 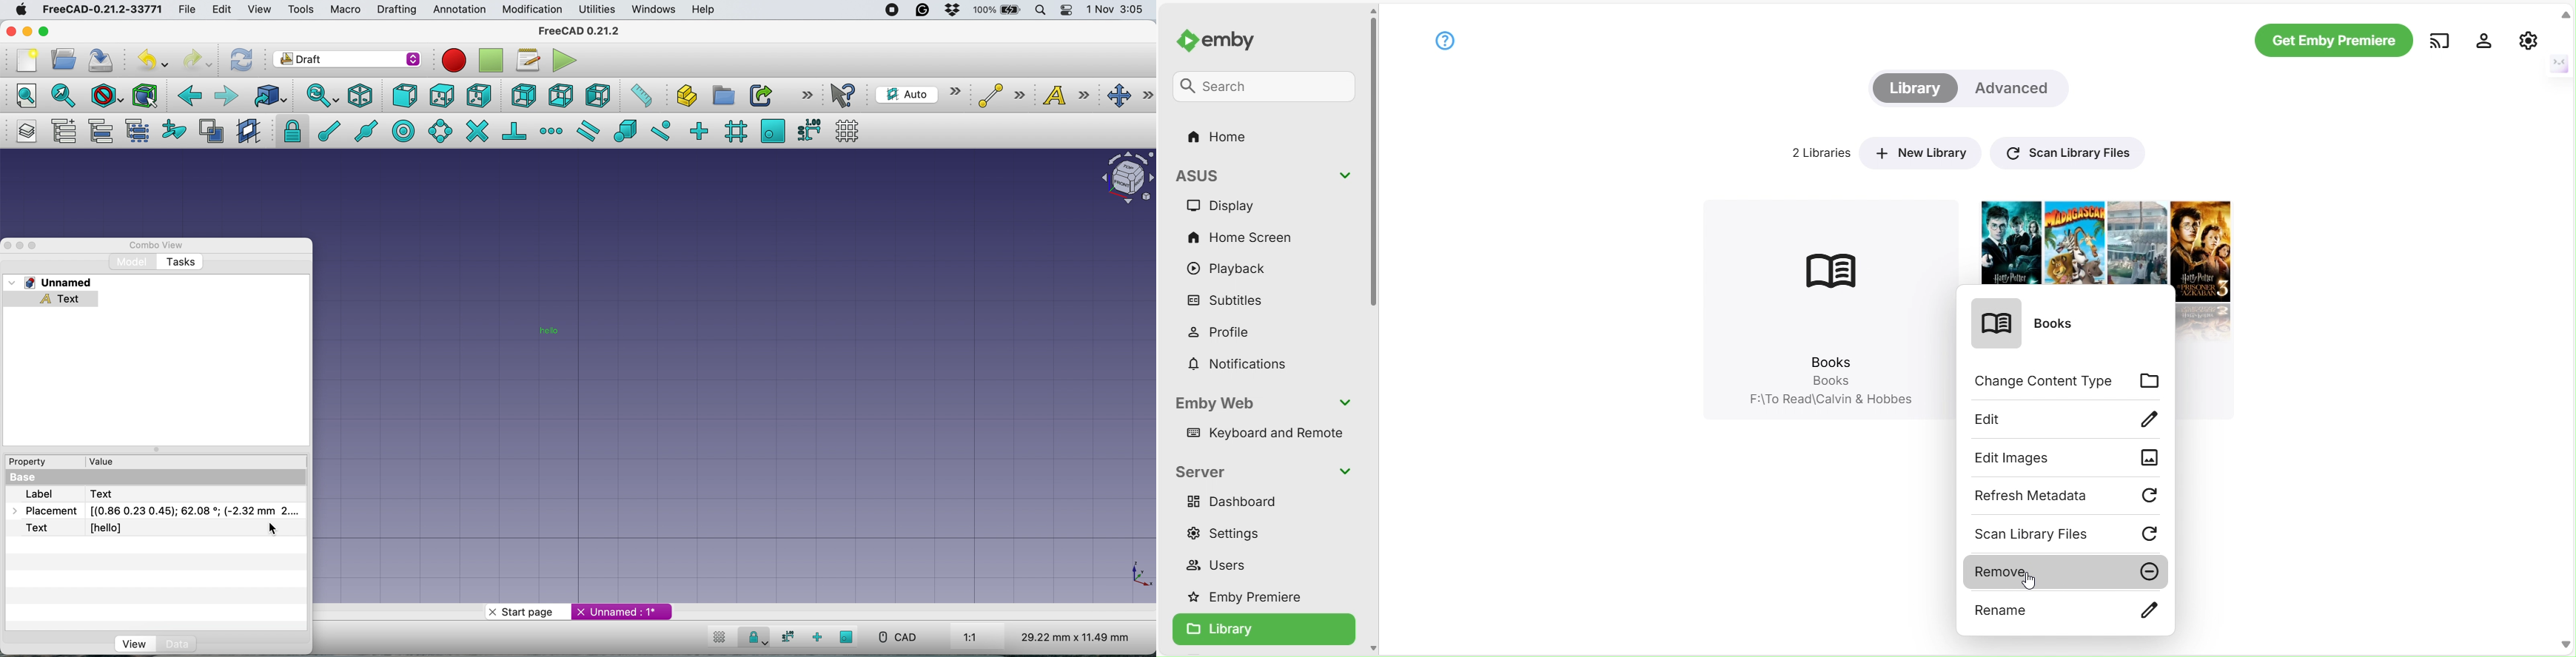 I want to click on Selection filter, so click(x=146, y=95).